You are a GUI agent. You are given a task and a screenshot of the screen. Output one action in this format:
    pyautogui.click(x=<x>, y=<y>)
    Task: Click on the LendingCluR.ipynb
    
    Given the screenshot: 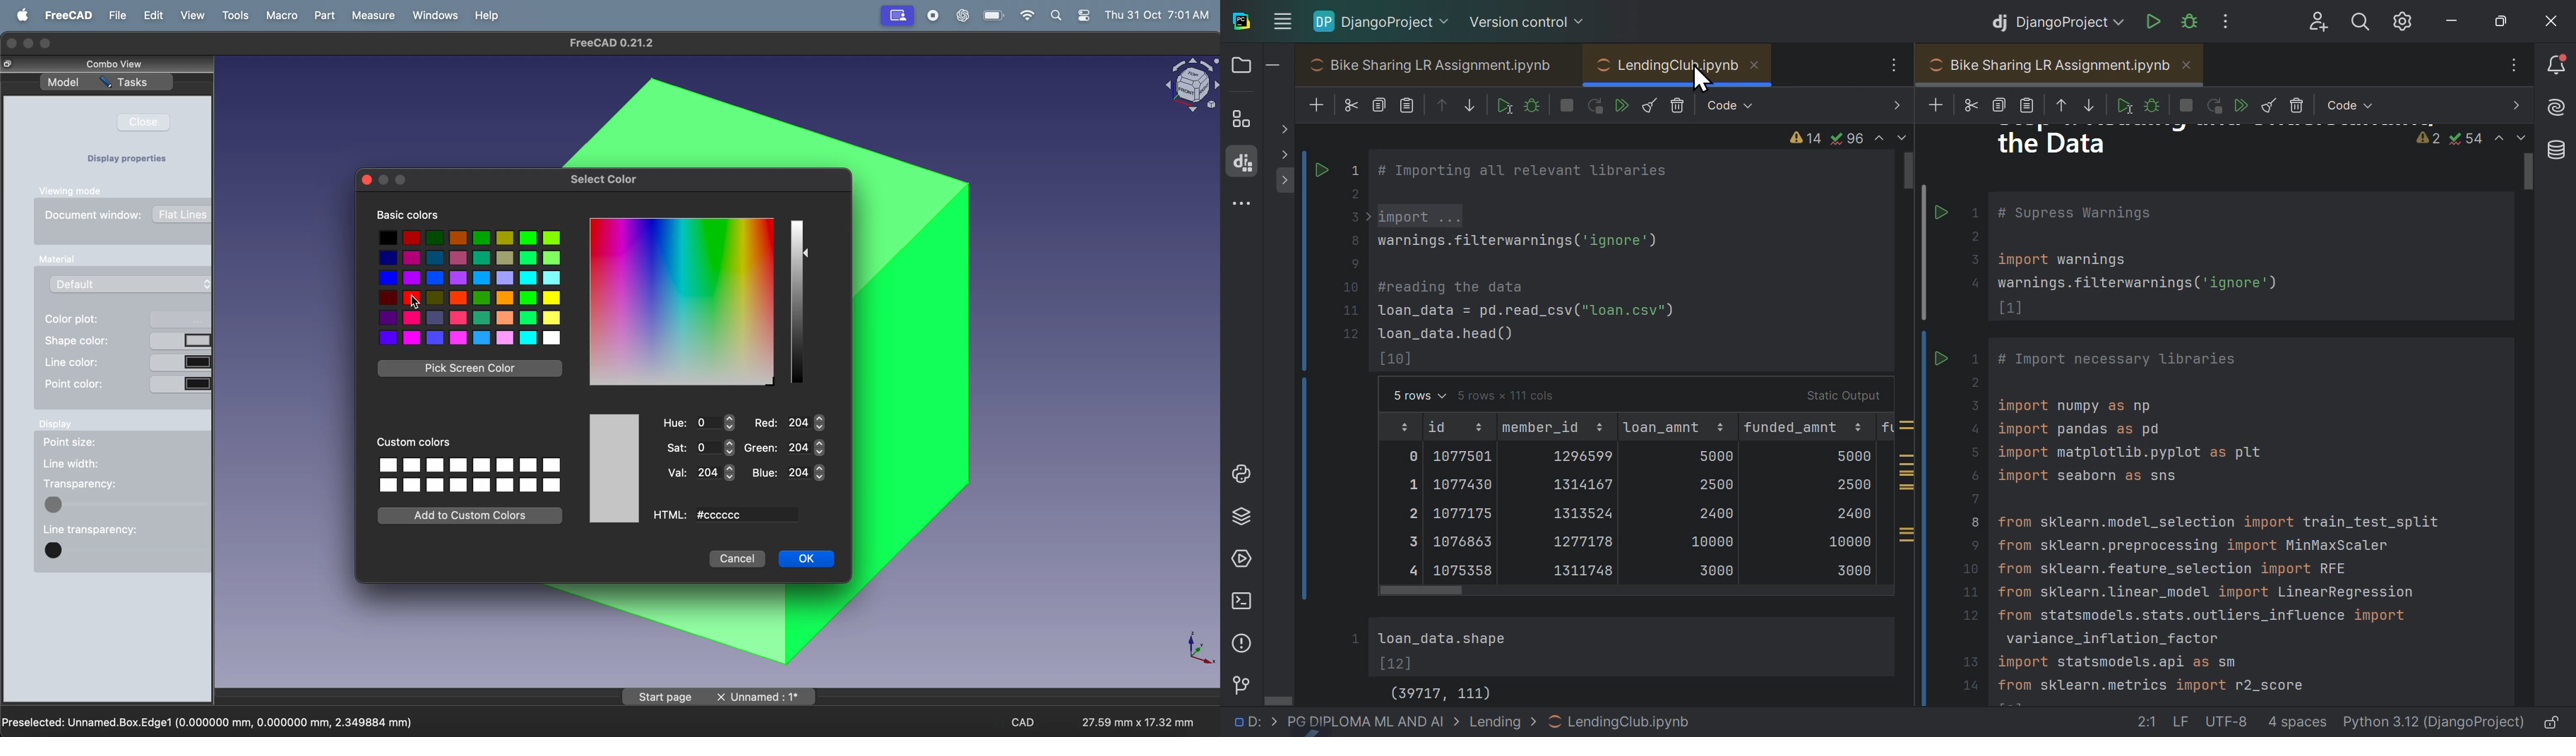 What is the action you would take?
    pyautogui.click(x=1676, y=64)
    